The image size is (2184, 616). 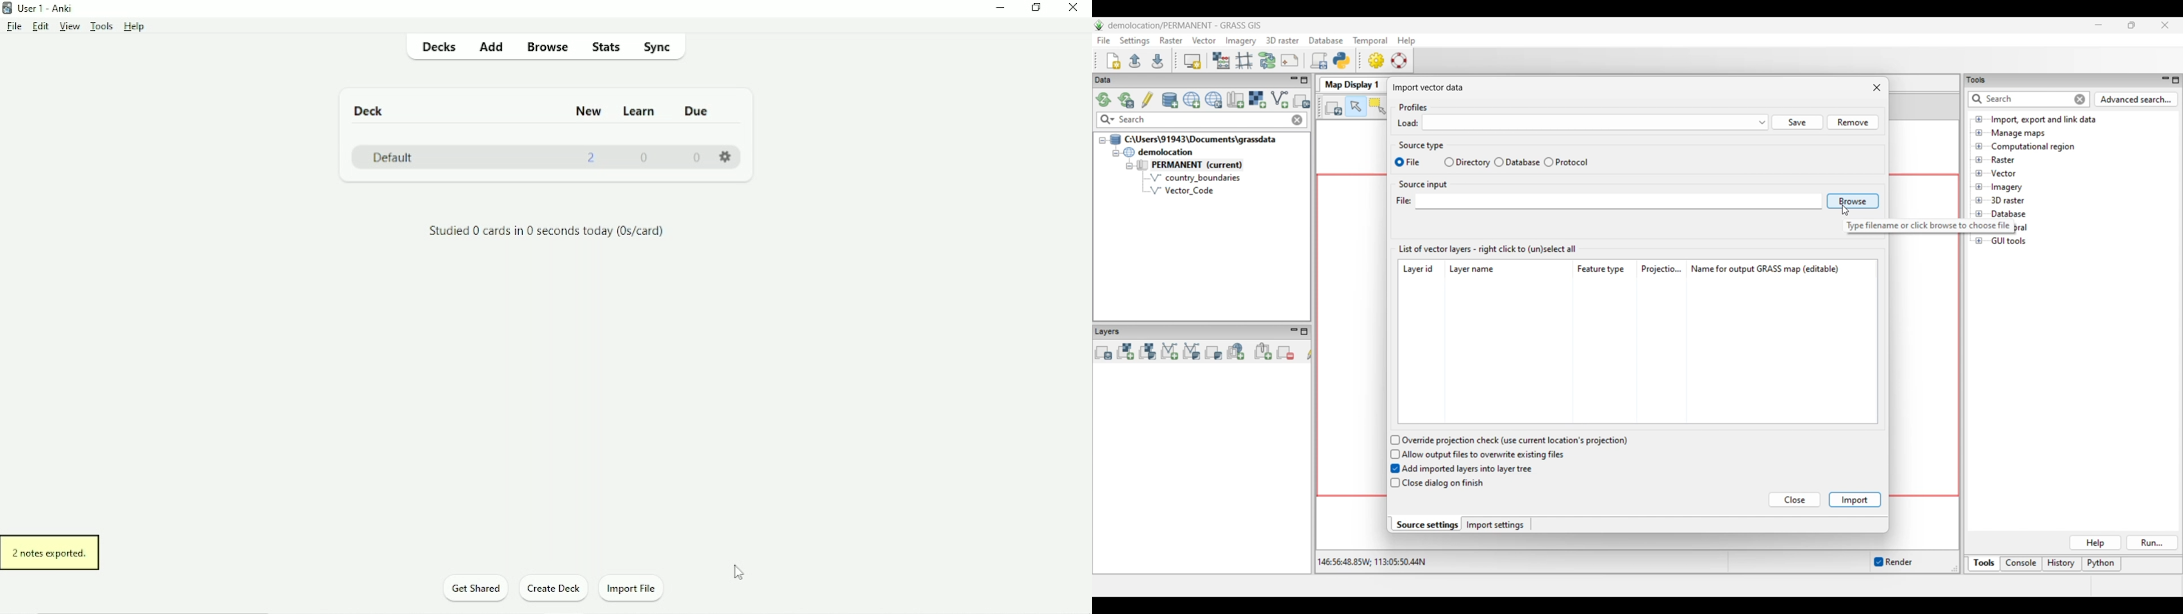 I want to click on Learn, so click(x=638, y=112).